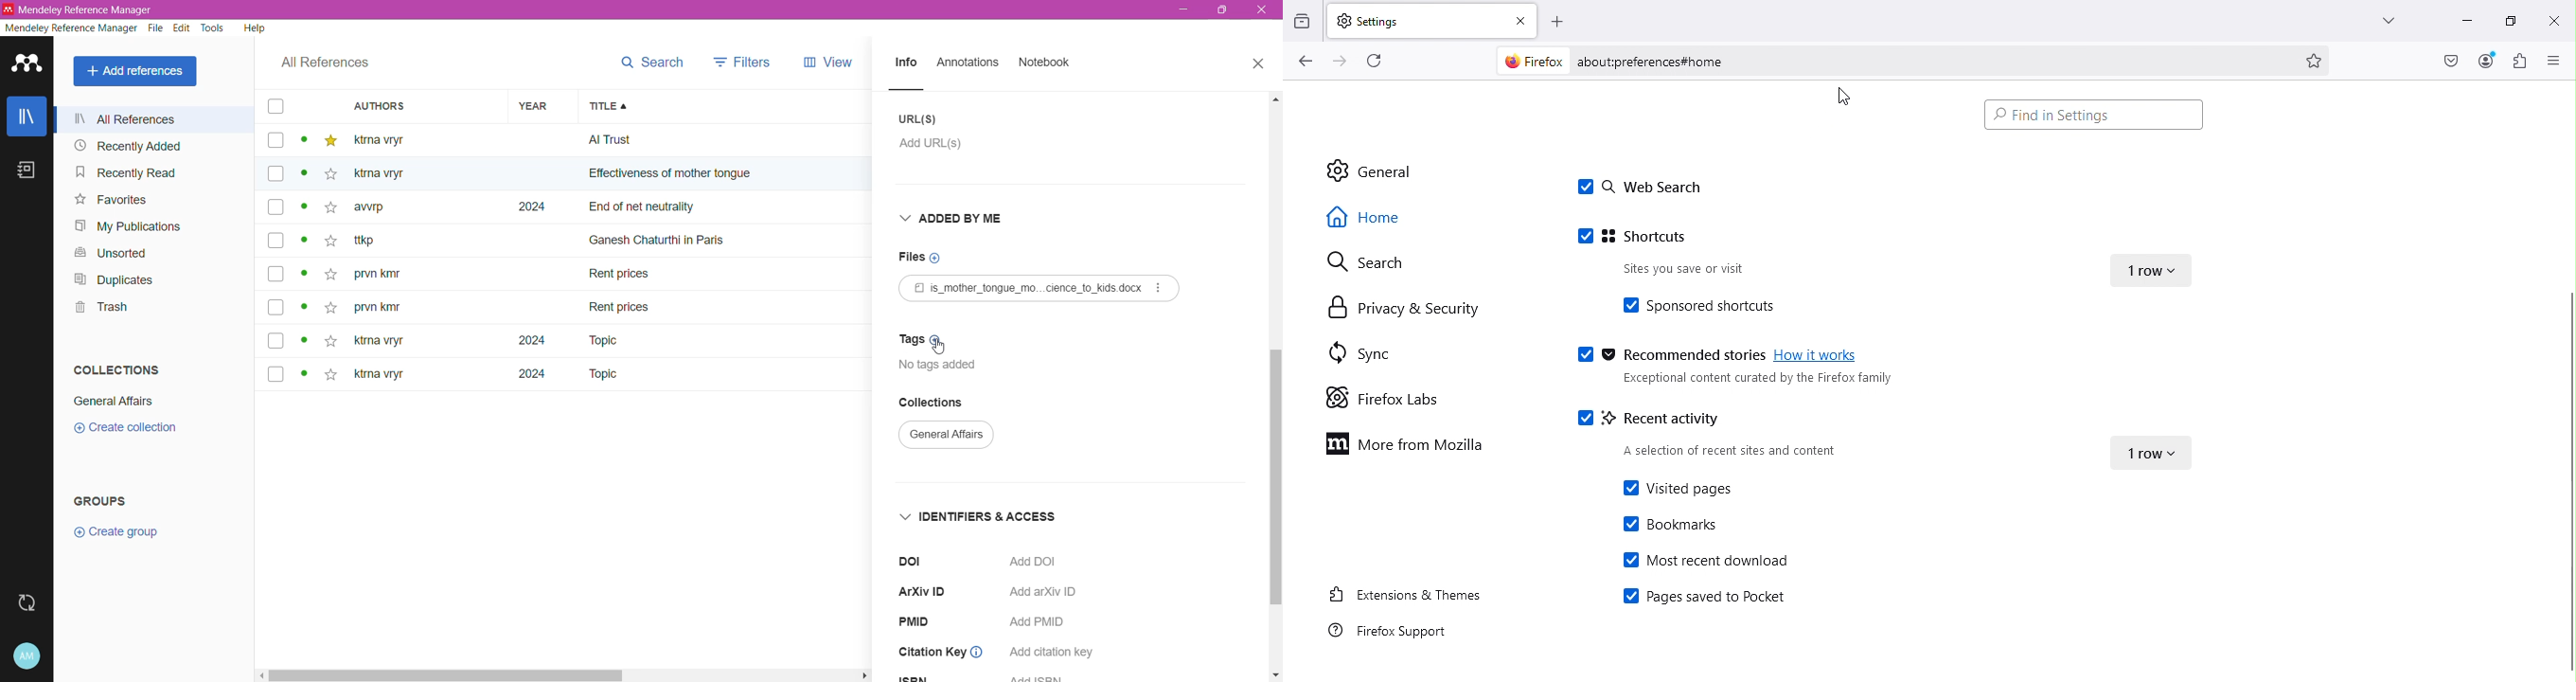 The image size is (2576, 700). What do you see at coordinates (1356, 350) in the screenshot?
I see `Sync` at bounding box center [1356, 350].